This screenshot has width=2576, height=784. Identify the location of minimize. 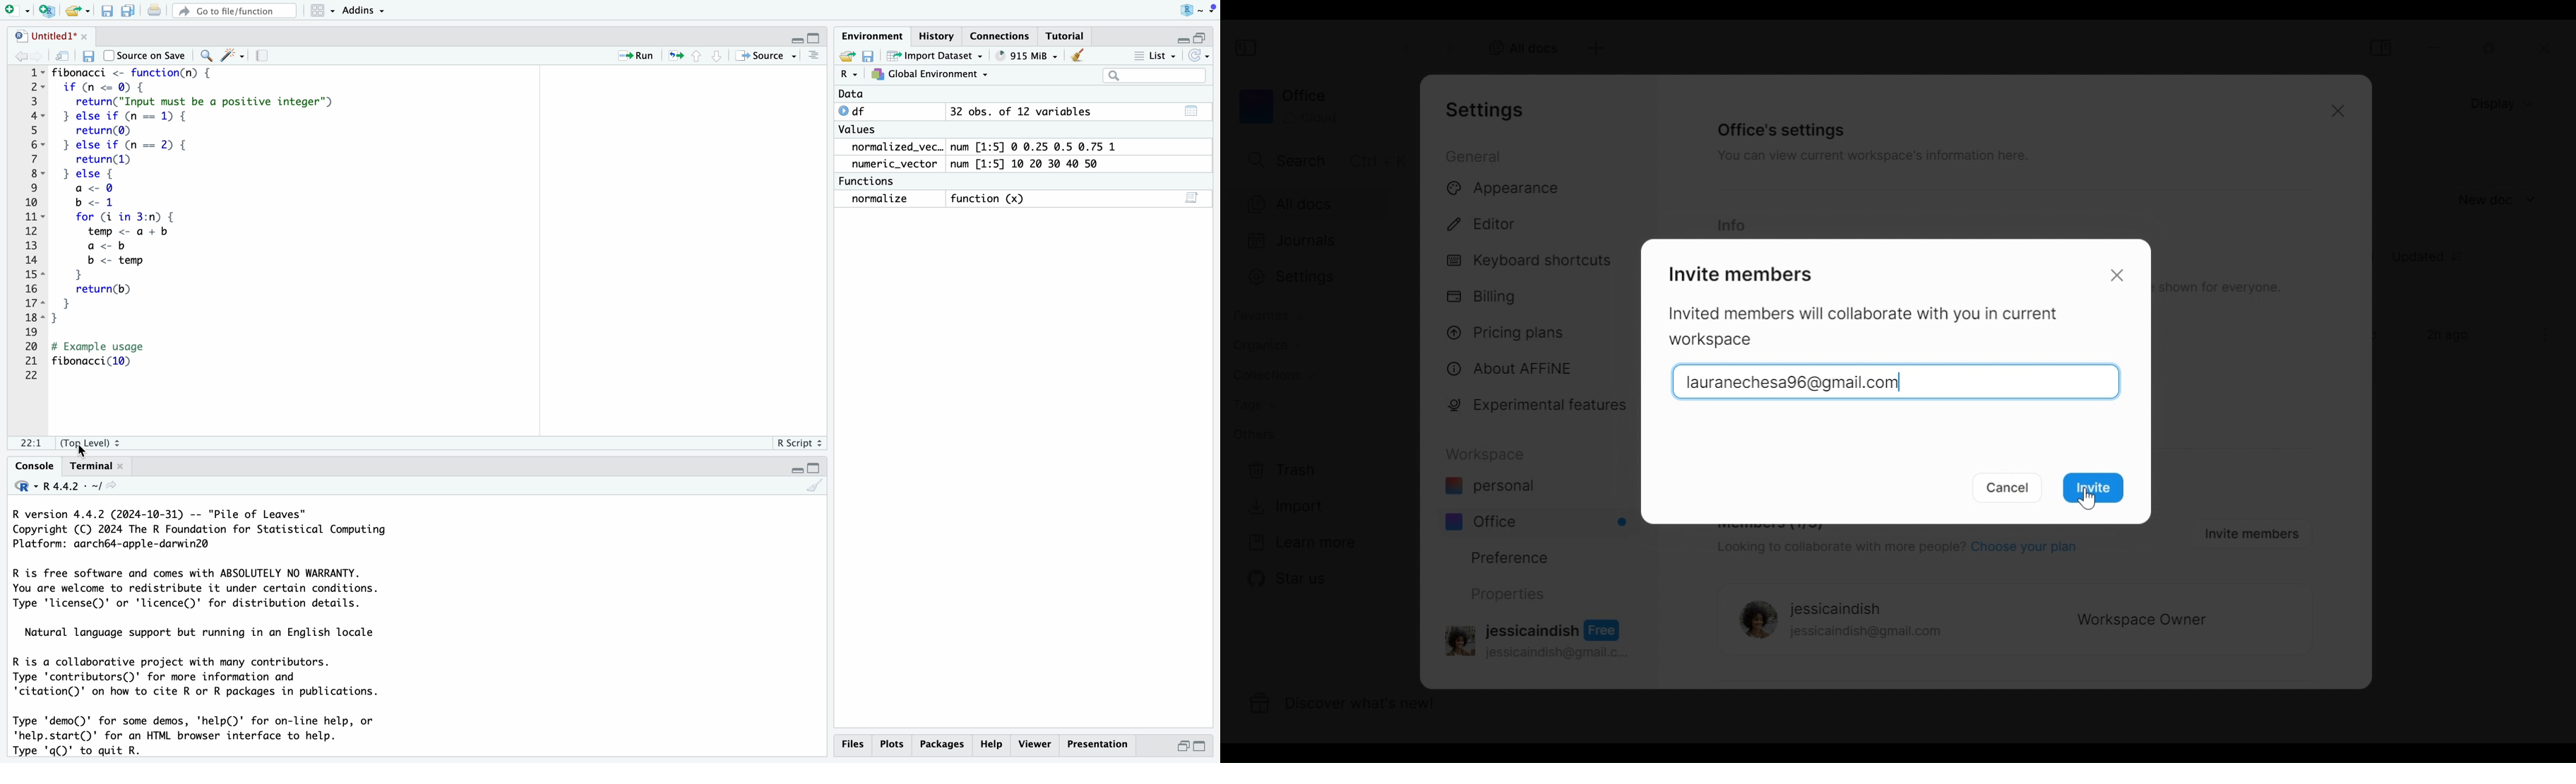
(793, 466).